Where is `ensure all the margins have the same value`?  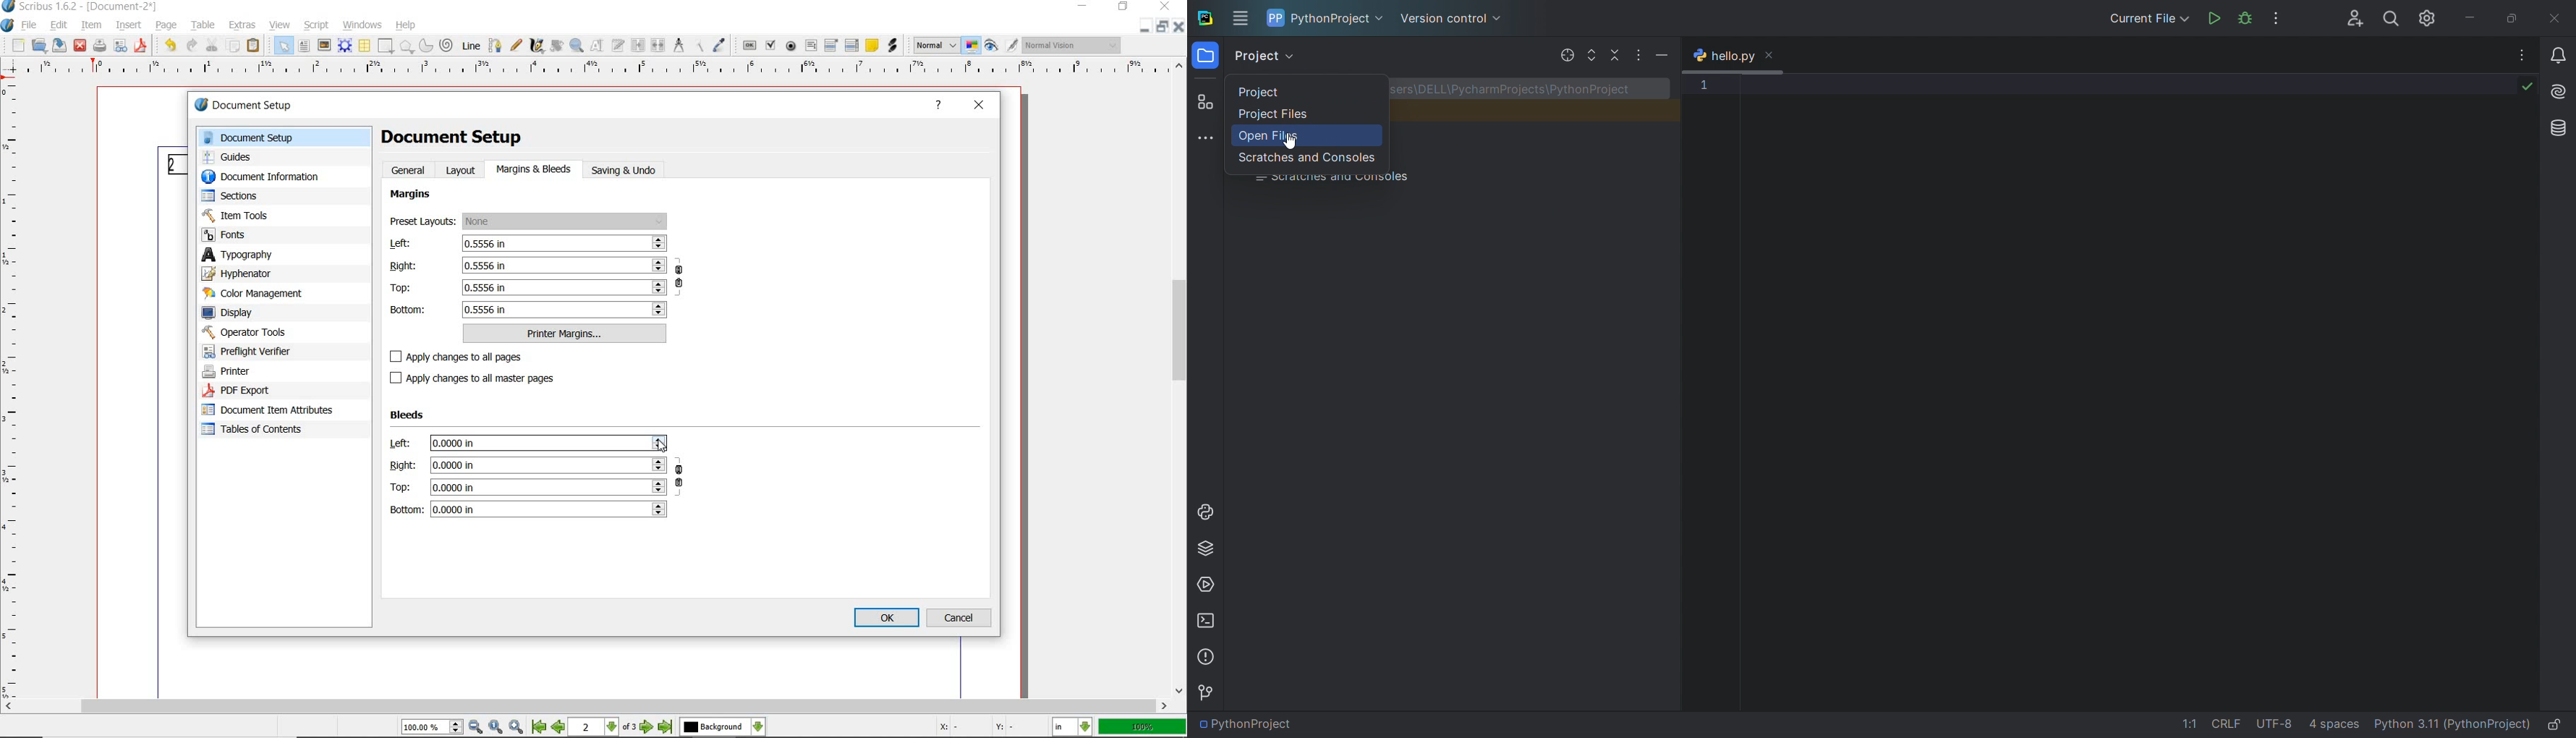 ensure all the margins have the same value is located at coordinates (680, 279).